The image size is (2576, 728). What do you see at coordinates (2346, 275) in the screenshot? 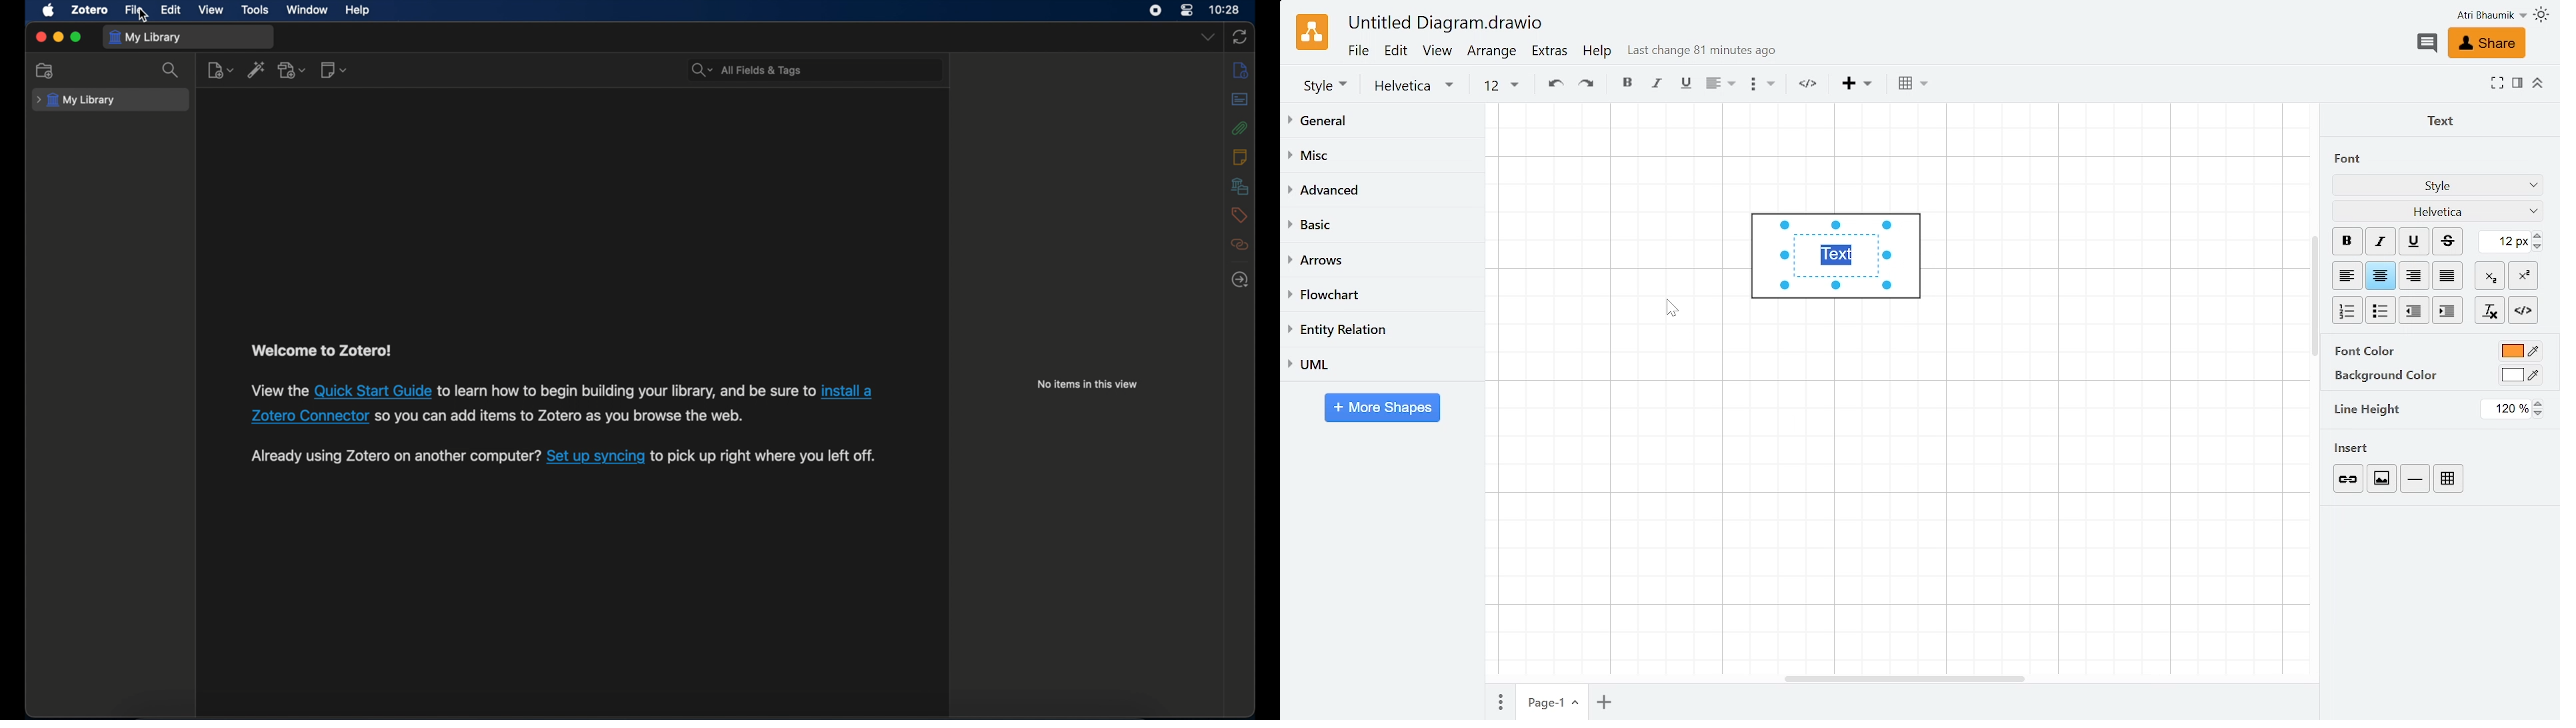
I see `Allign left` at bounding box center [2346, 275].